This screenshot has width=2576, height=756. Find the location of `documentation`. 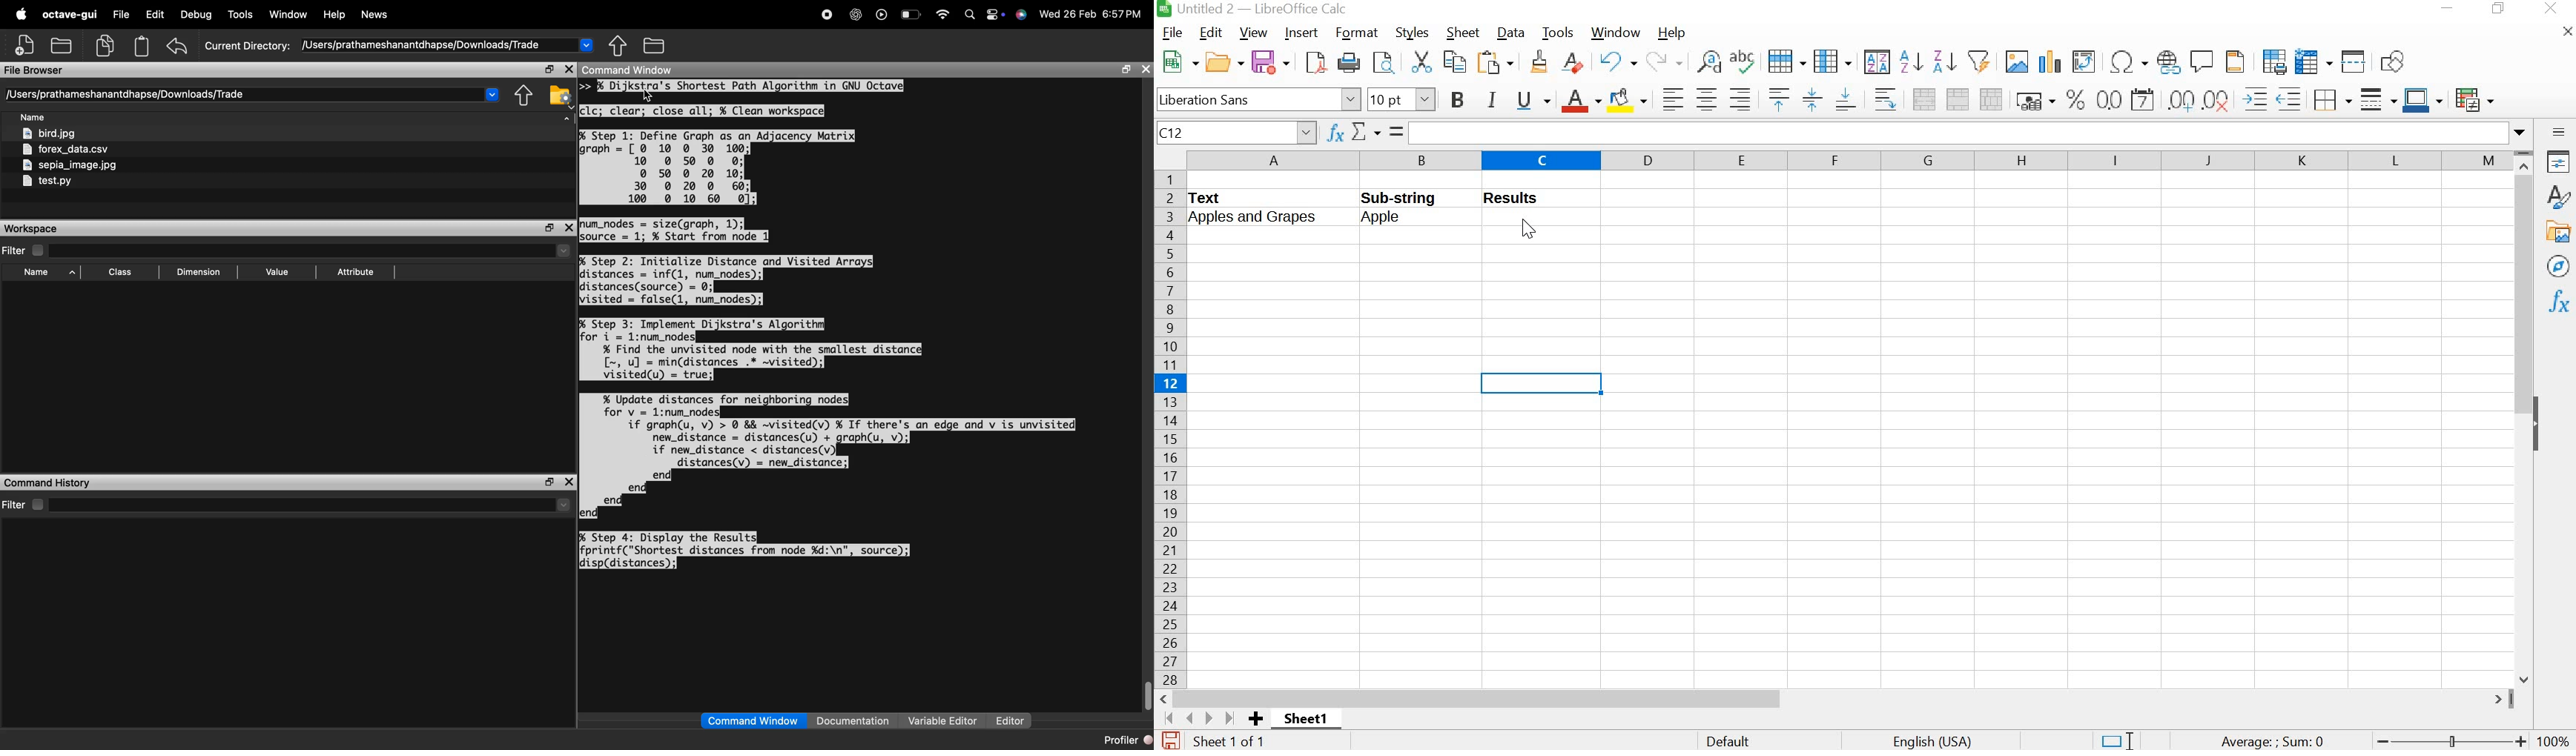

documentation is located at coordinates (854, 721).